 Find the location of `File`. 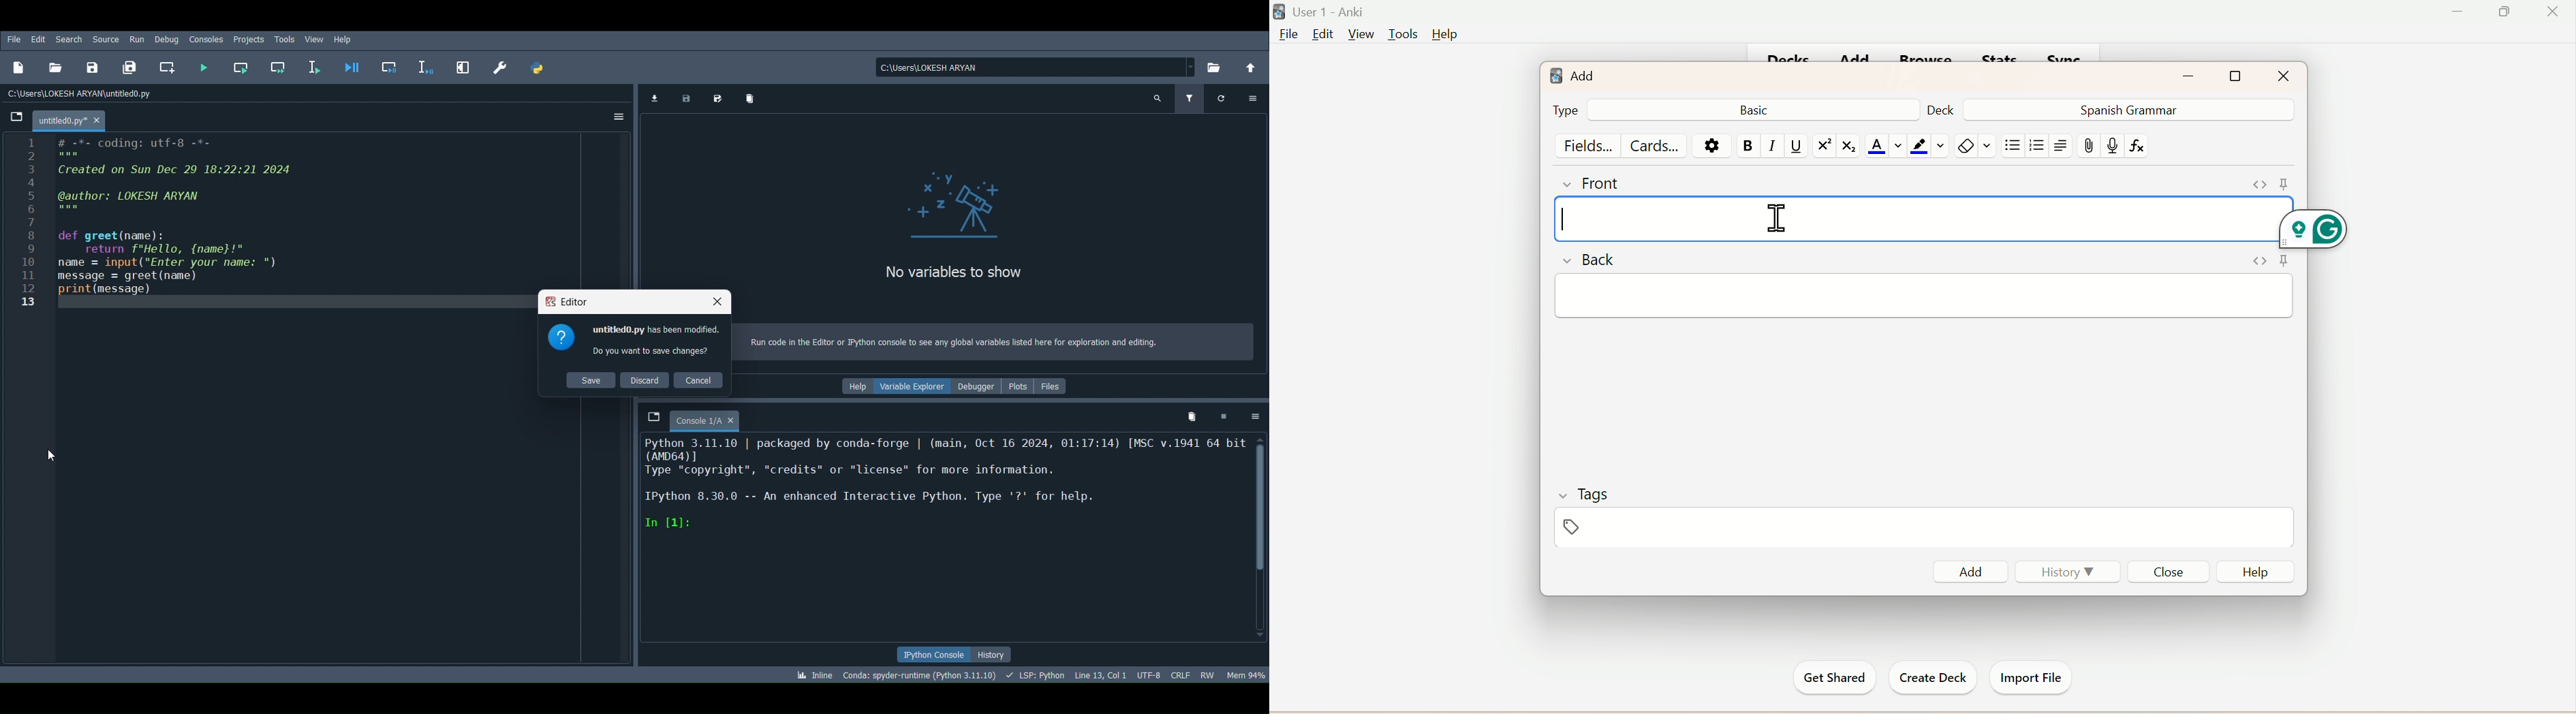

File is located at coordinates (16, 36).